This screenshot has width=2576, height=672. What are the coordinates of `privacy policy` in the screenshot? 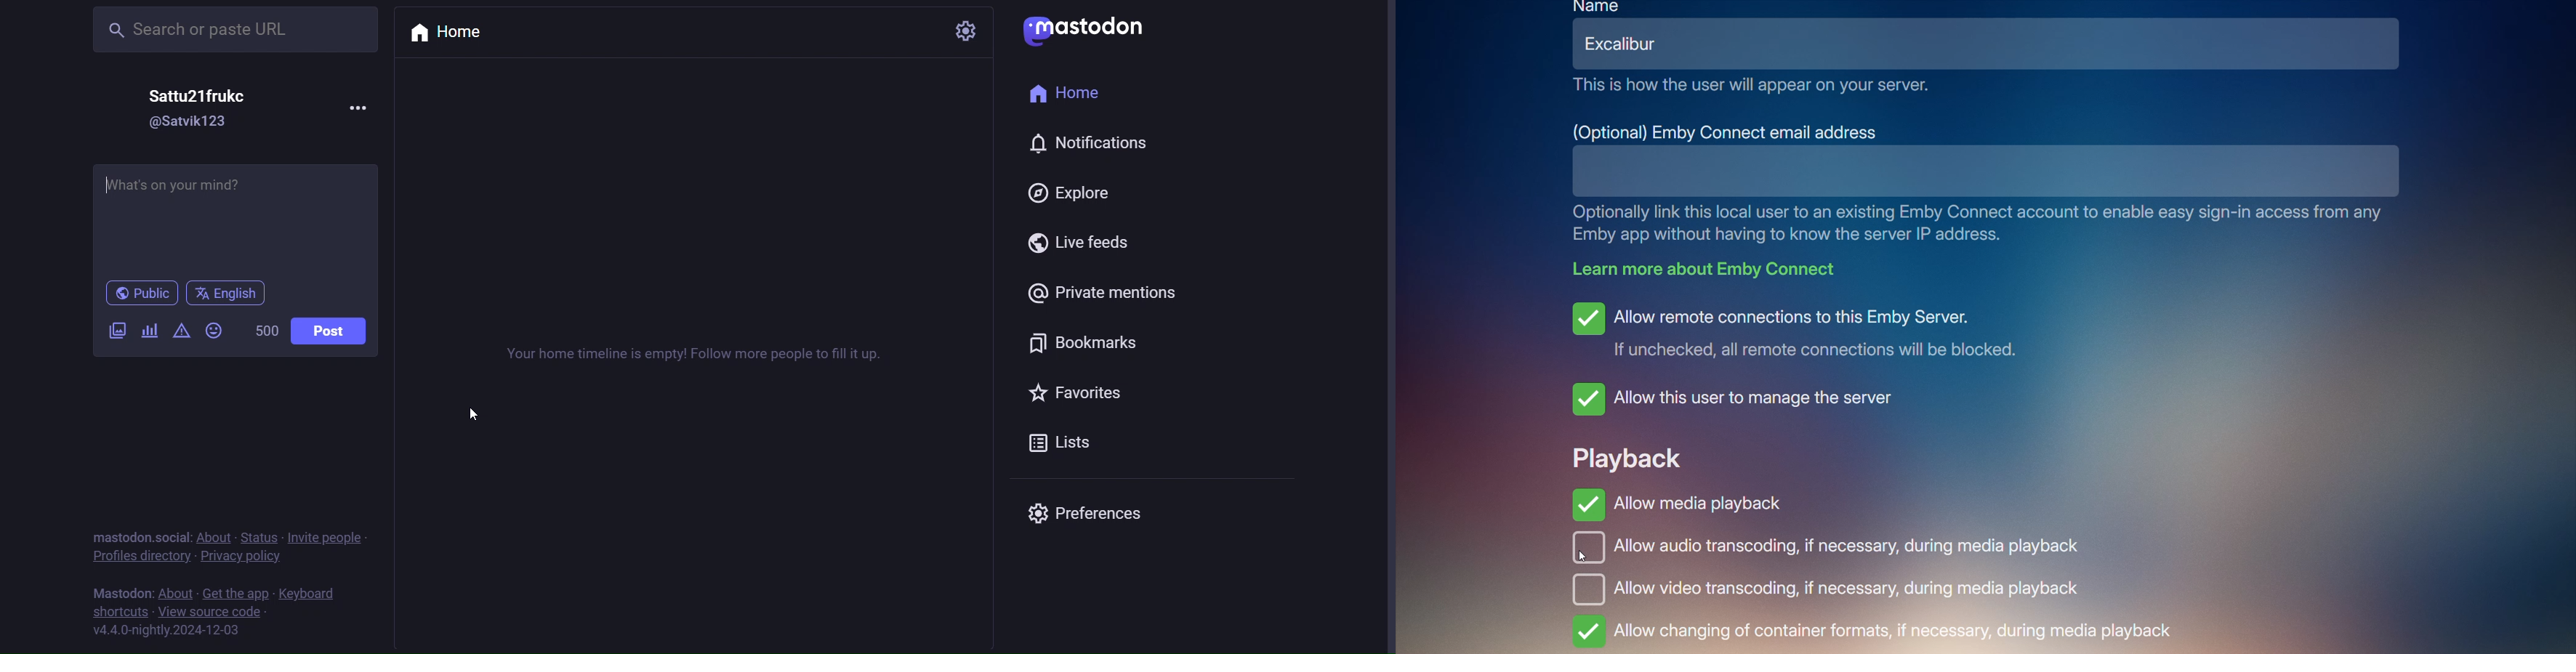 It's located at (242, 558).